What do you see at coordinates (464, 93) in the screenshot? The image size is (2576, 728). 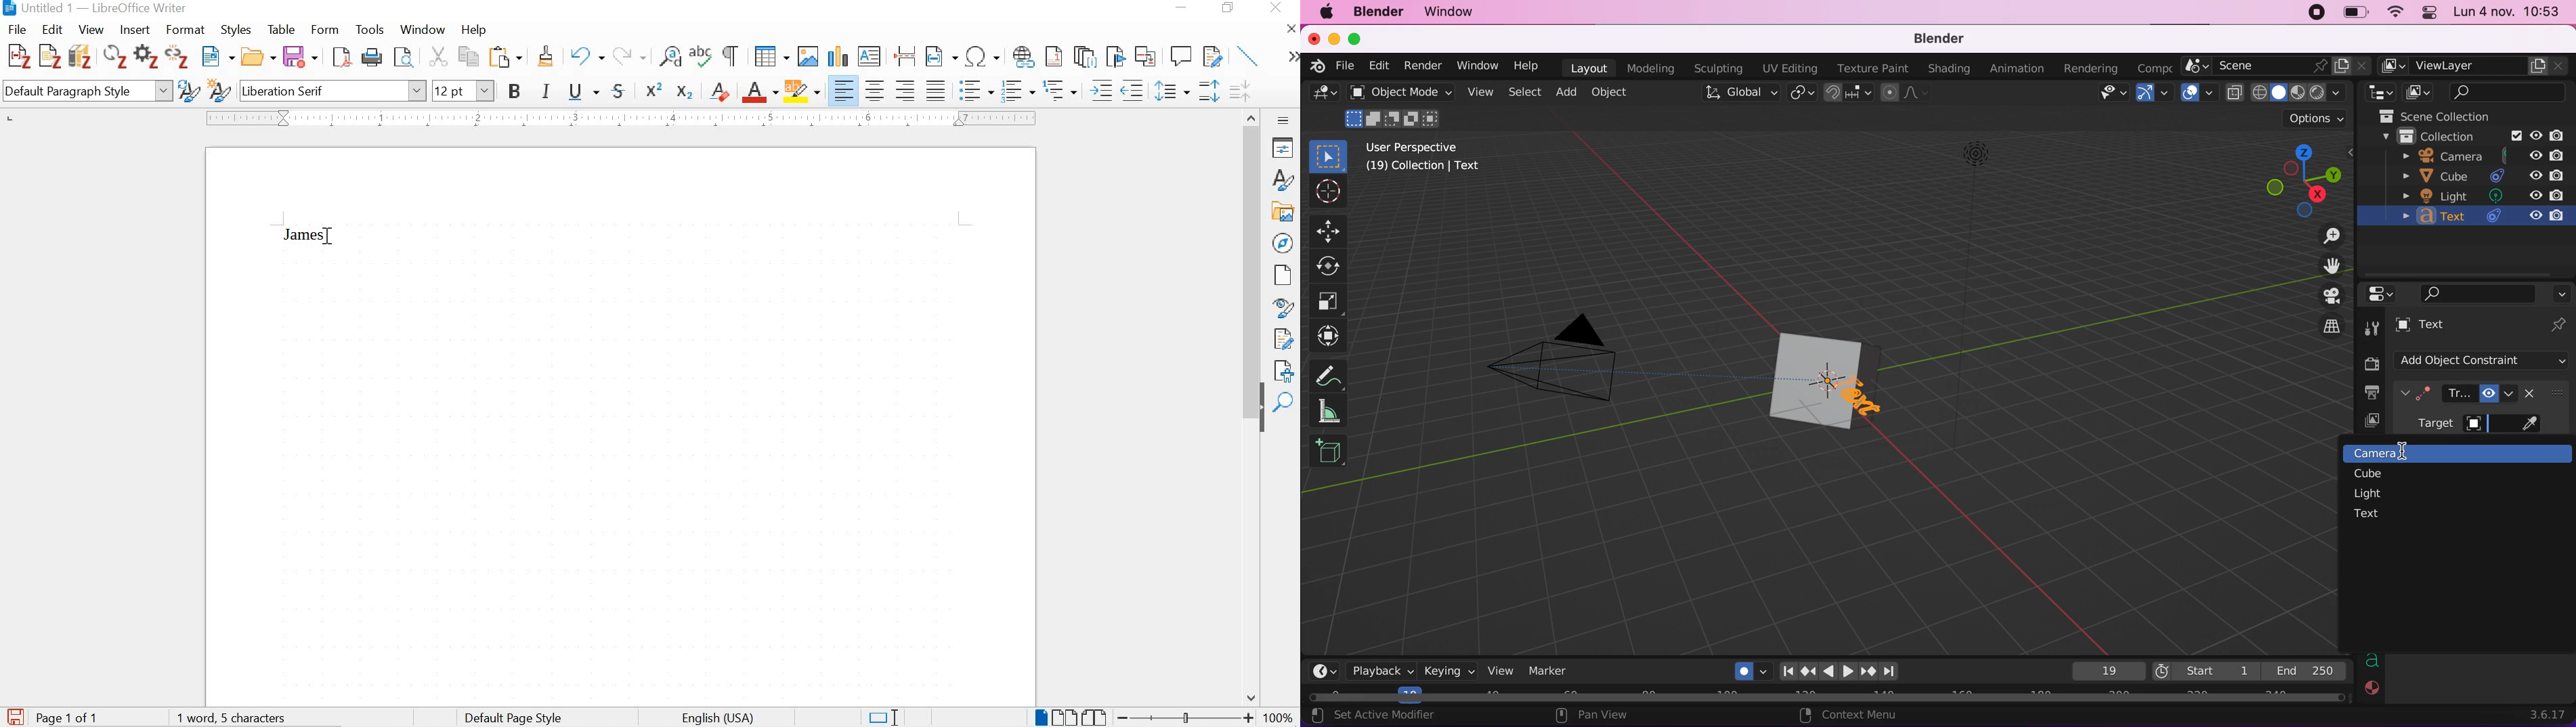 I see `font size` at bounding box center [464, 93].